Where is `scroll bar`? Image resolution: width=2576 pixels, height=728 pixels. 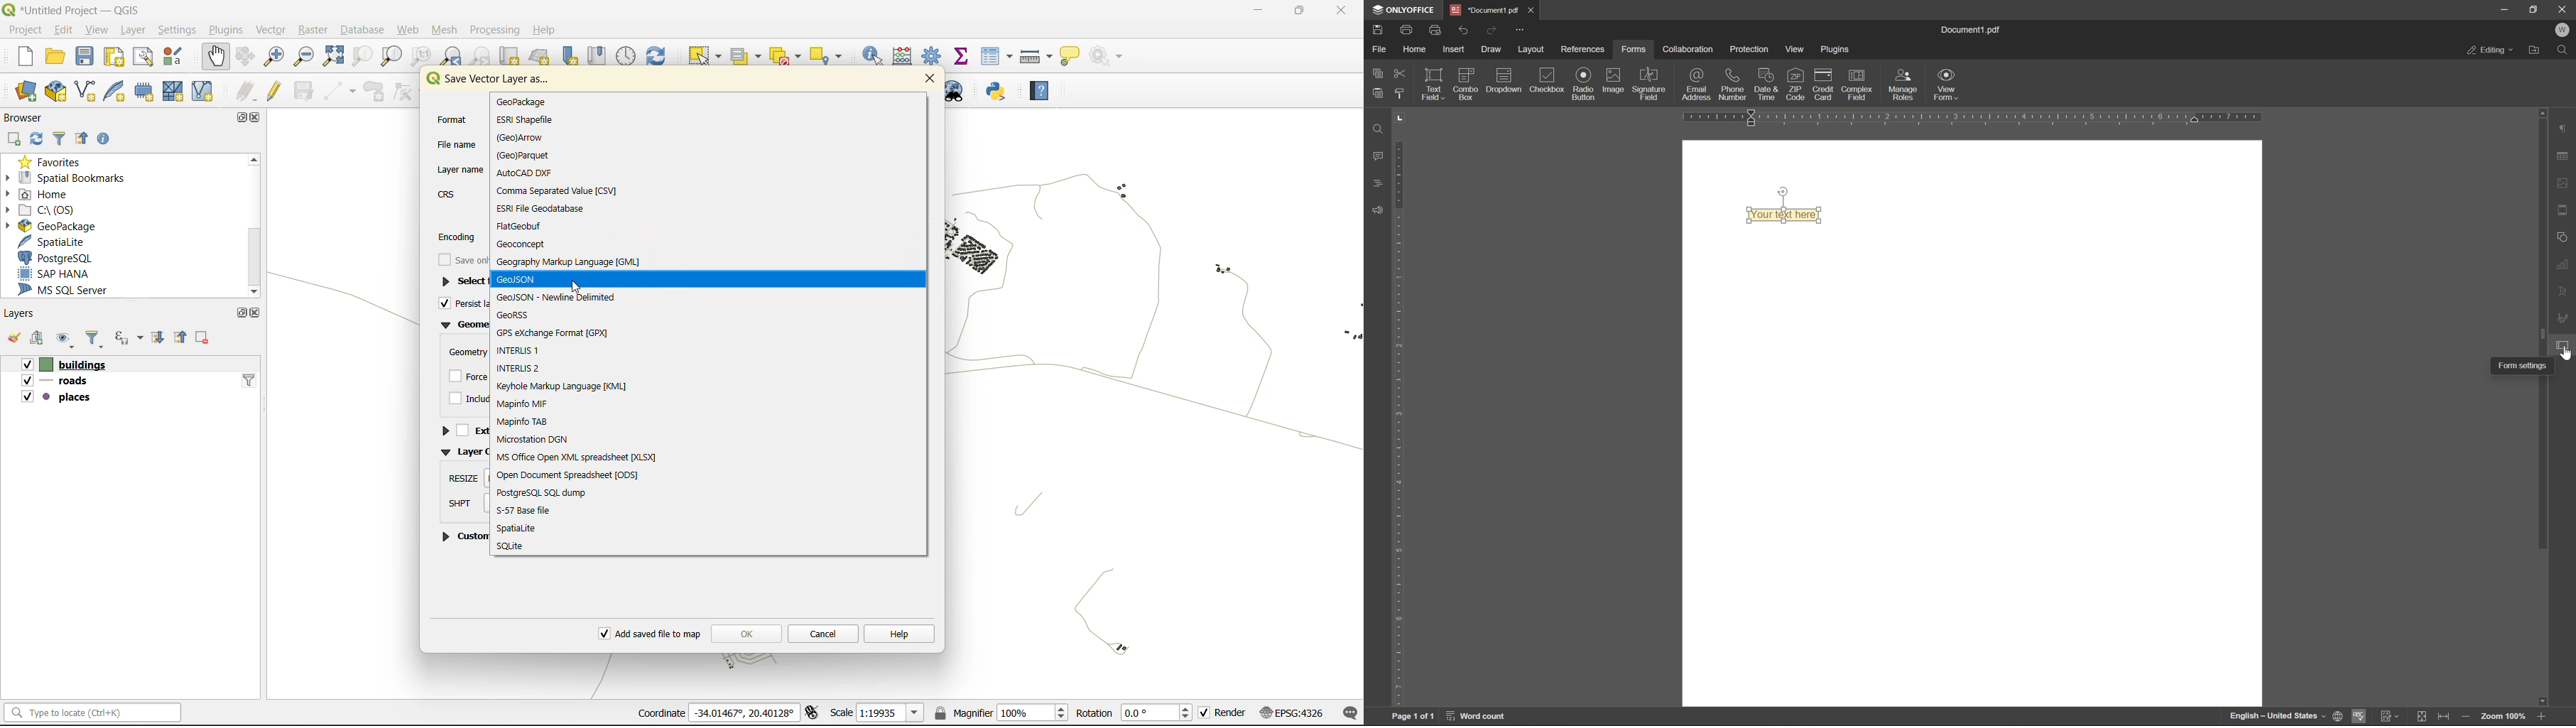 scroll bar is located at coordinates (2543, 333).